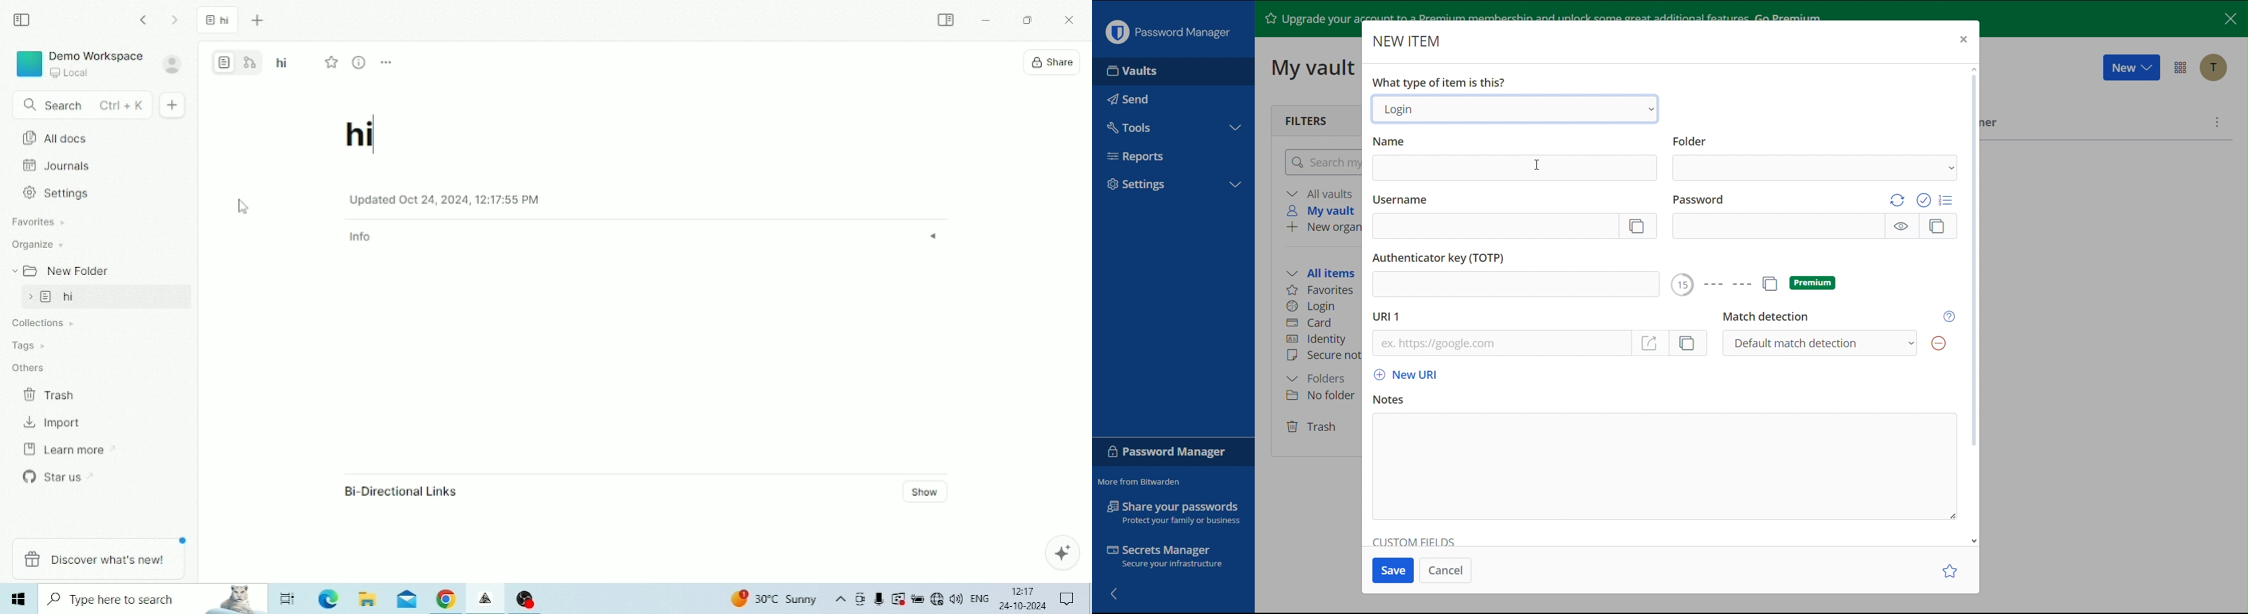 Image resolution: width=2268 pixels, height=616 pixels. Describe the element at coordinates (1318, 379) in the screenshot. I see `Folders` at that location.